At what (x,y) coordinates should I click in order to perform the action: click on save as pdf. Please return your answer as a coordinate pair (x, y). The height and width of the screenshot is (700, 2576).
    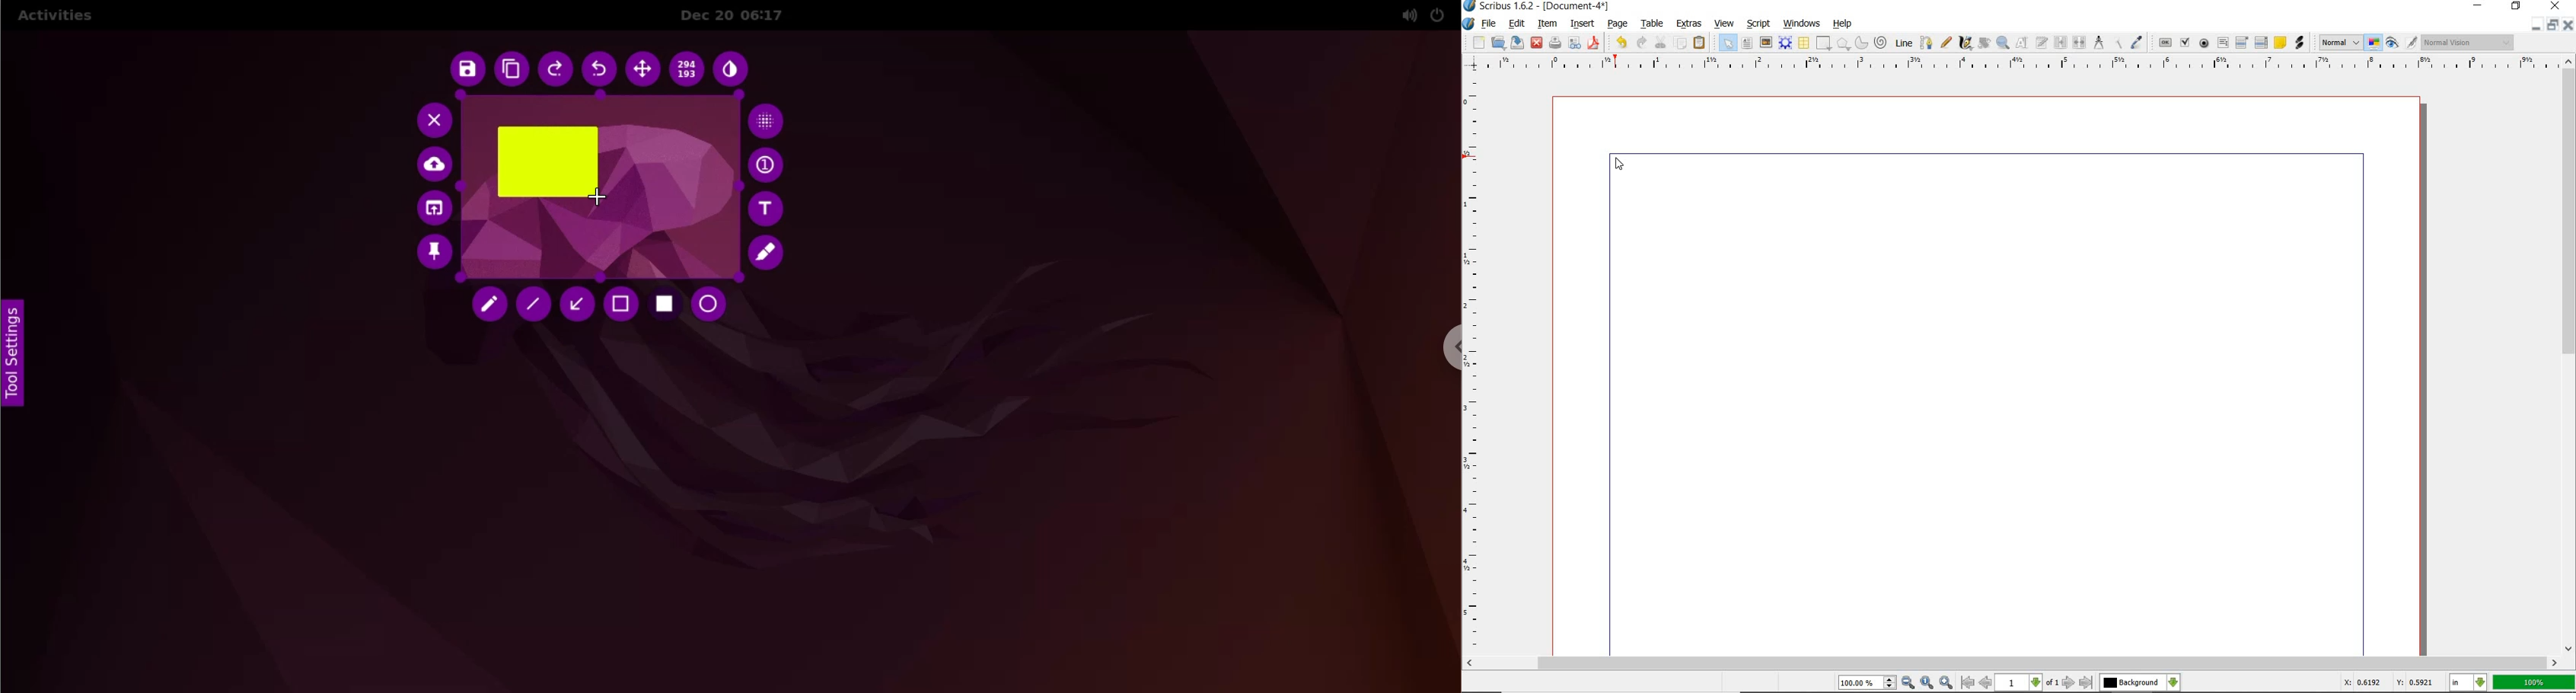
    Looking at the image, I should click on (1594, 42).